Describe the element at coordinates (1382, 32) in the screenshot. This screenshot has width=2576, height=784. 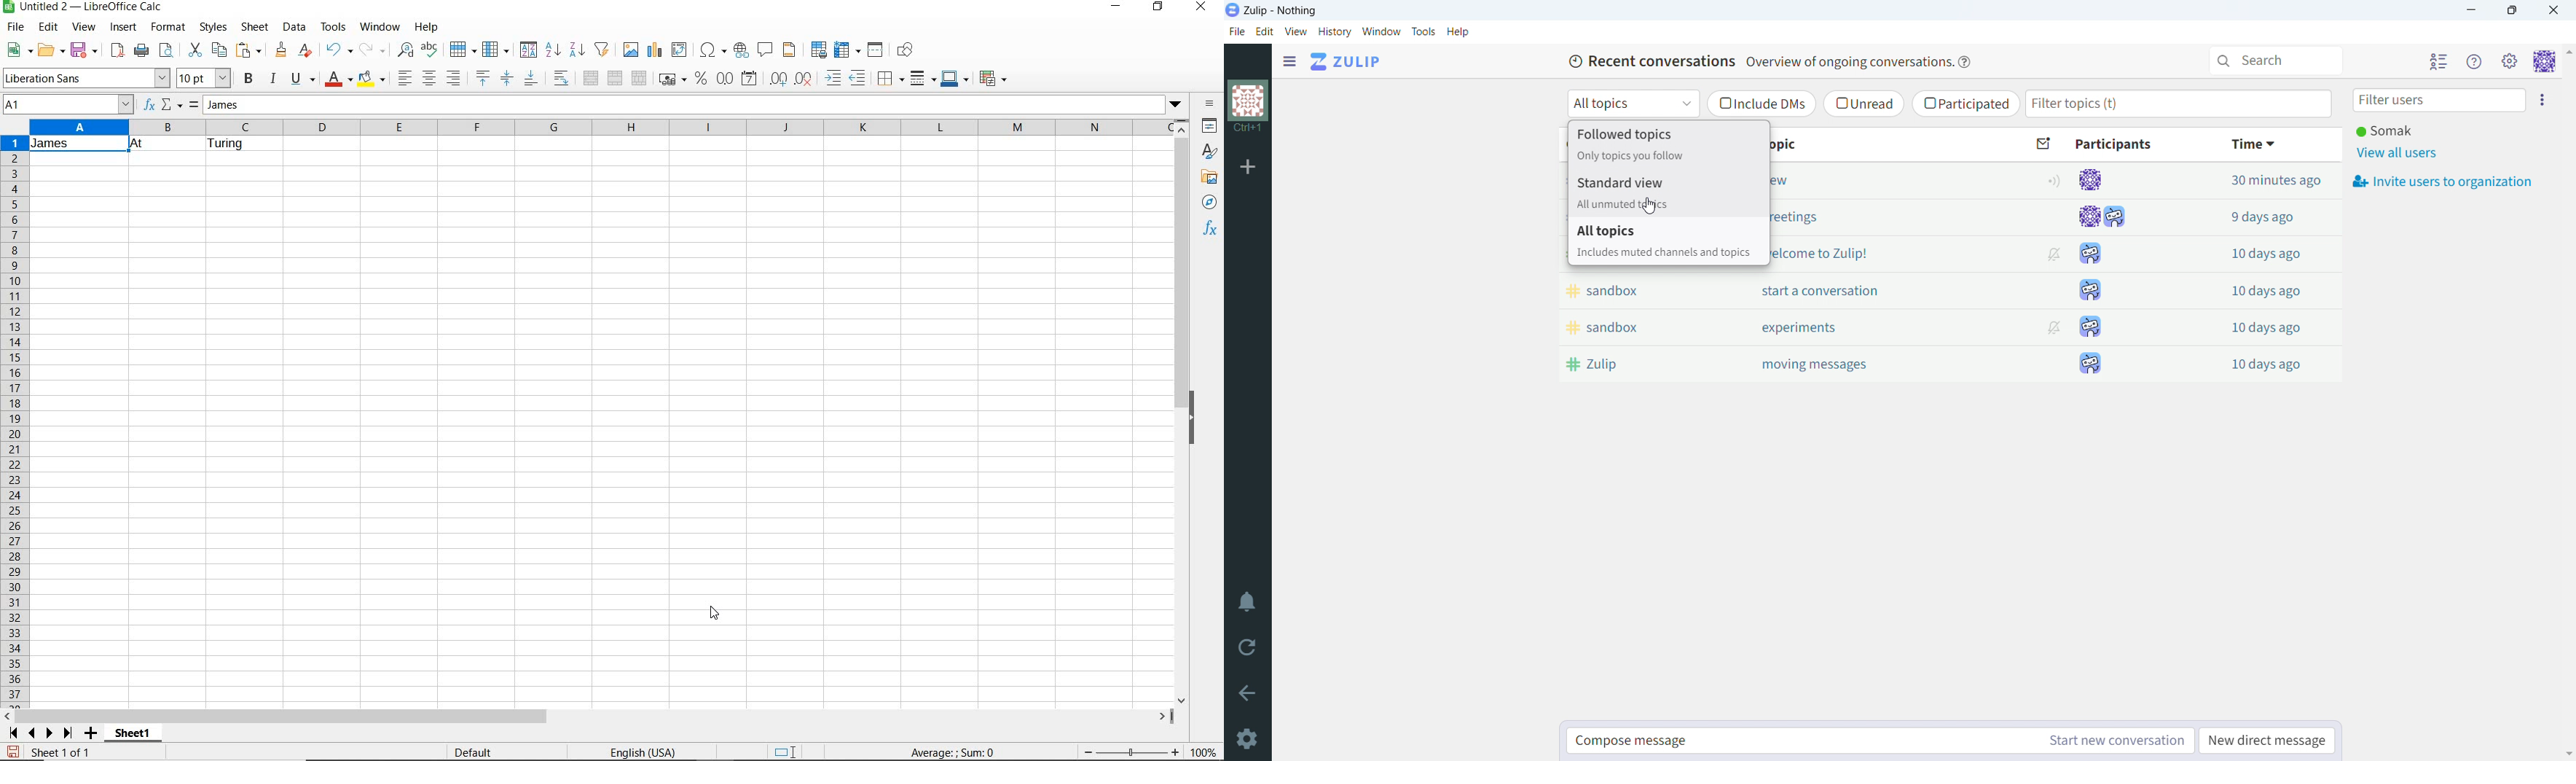
I see `window` at that location.